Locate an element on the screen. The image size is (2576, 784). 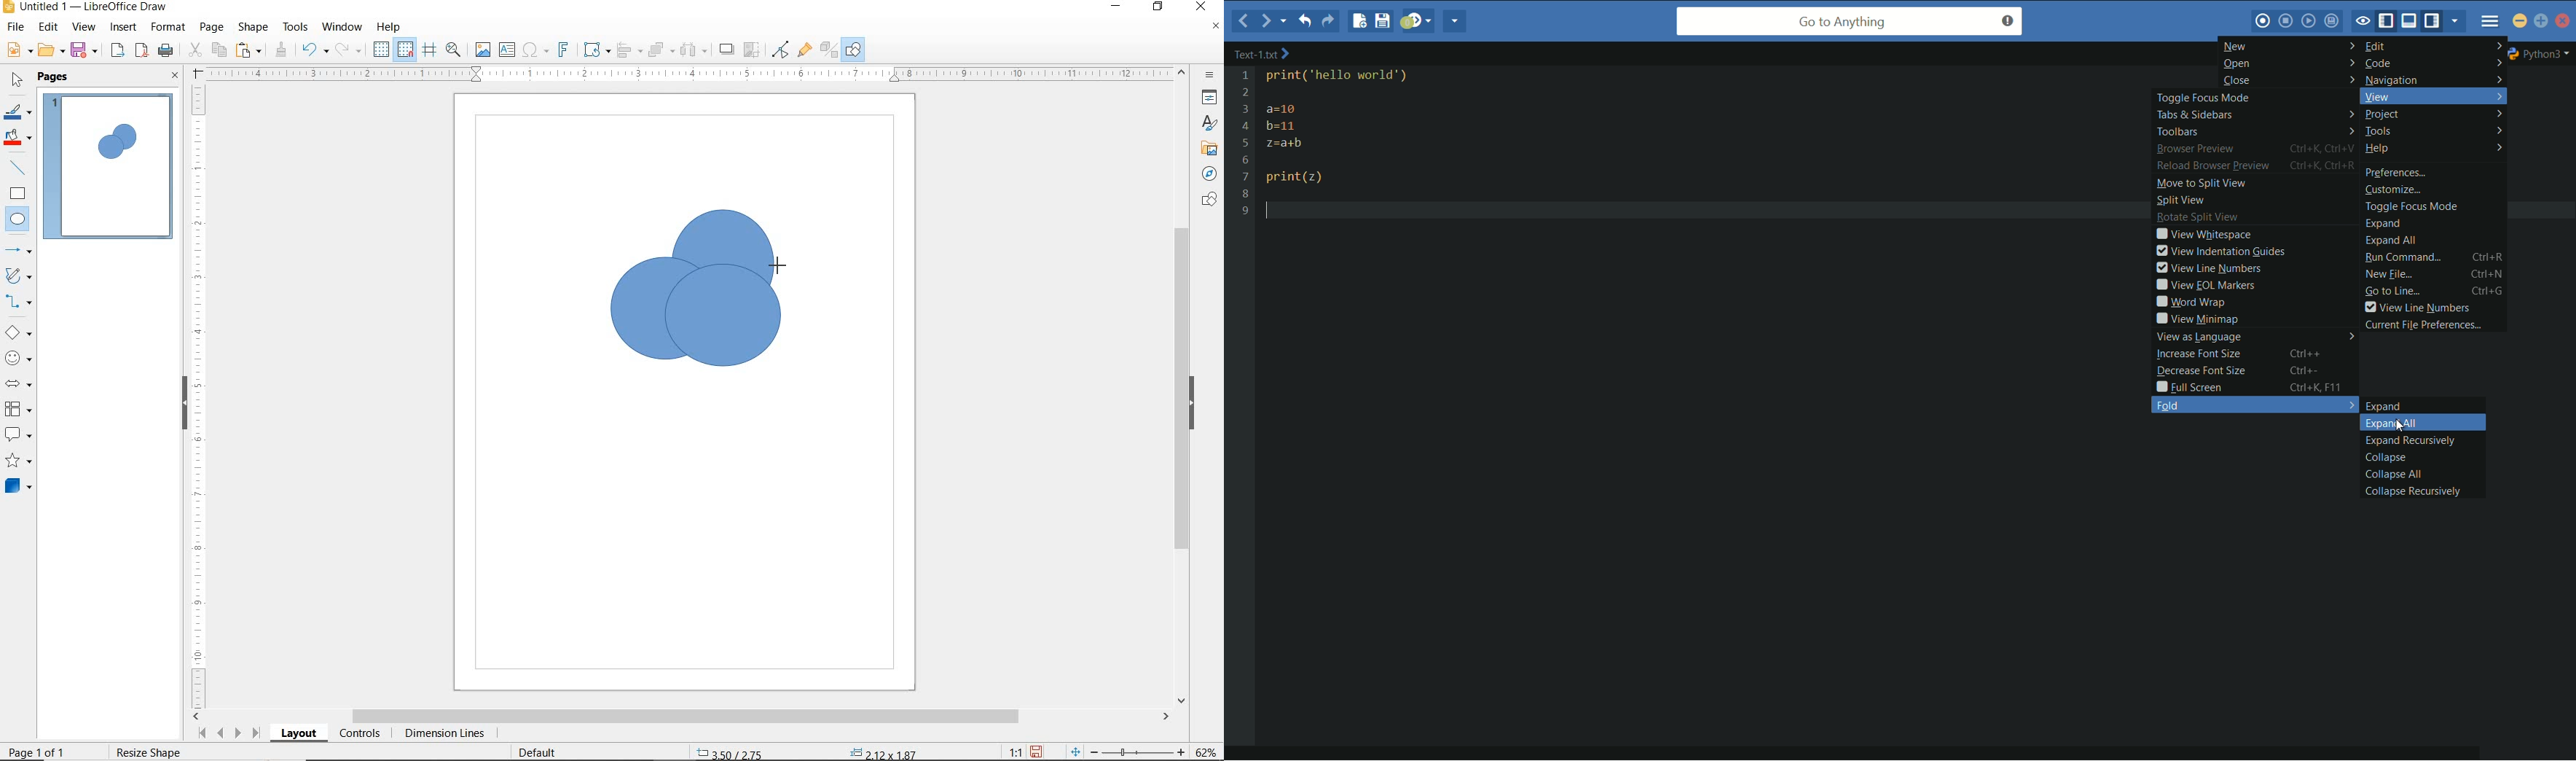
DRAWN SECOND CIRCLE is located at coordinates (666, 313).